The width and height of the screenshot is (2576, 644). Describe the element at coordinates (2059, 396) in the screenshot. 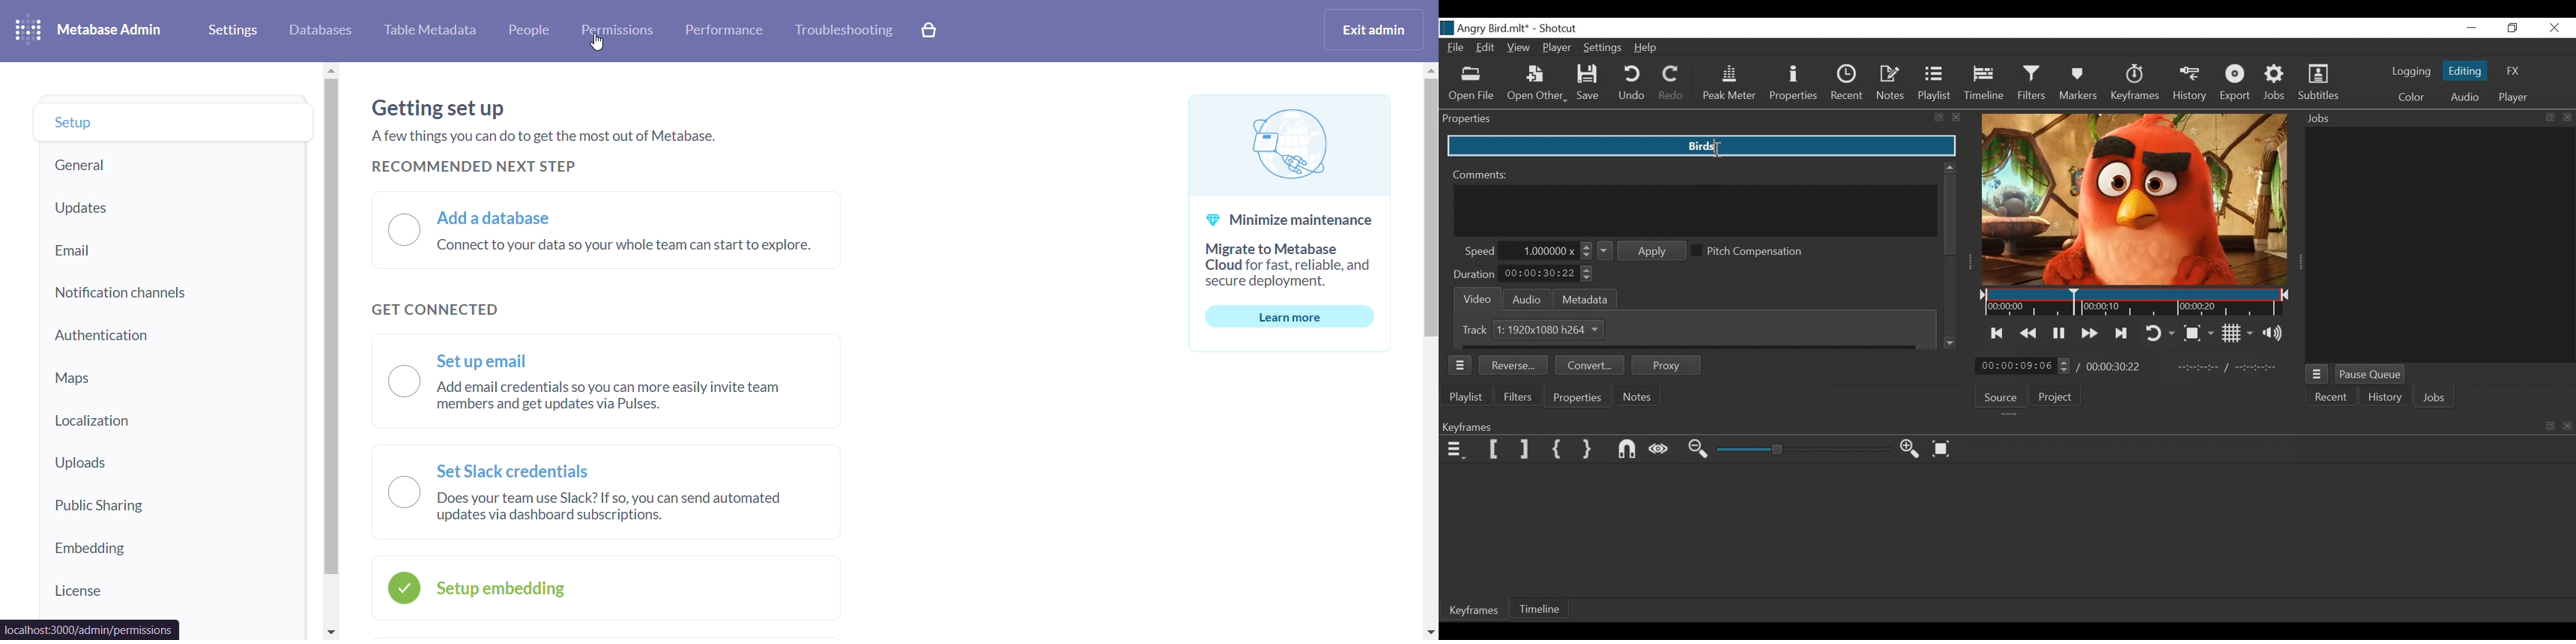

I see `Project` at that location.